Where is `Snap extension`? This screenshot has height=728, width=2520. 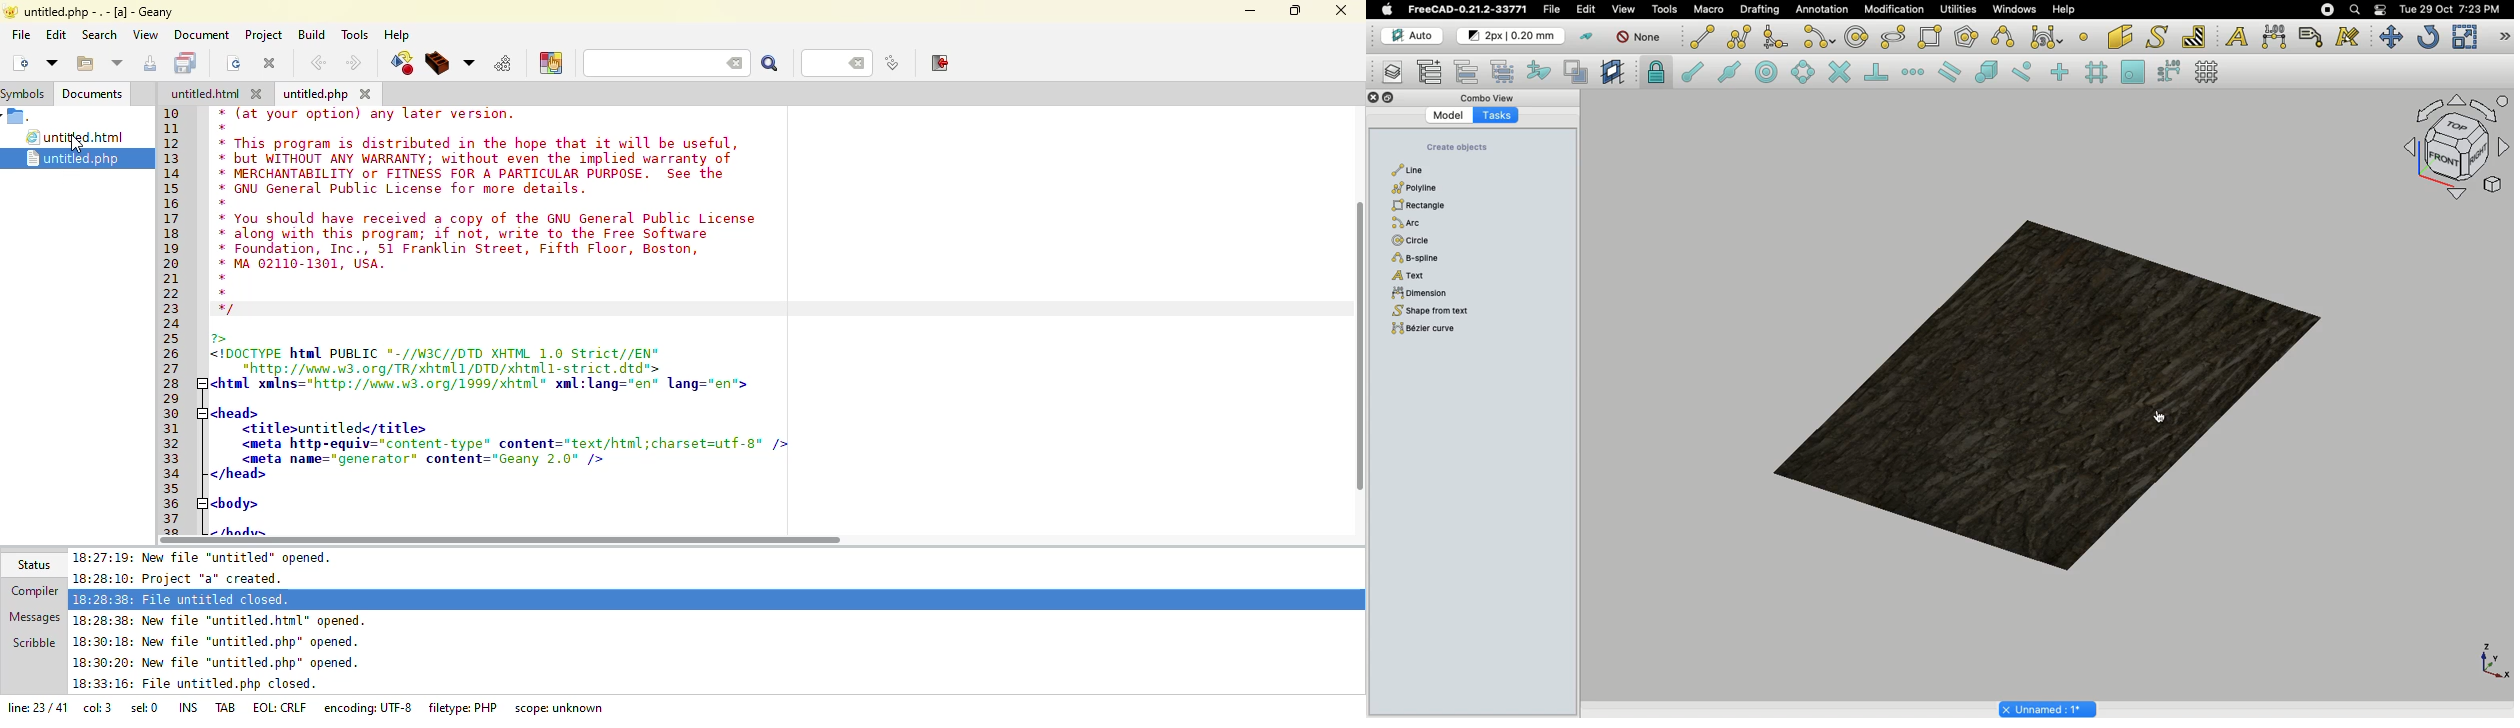
Snap extension is located at coordinates (1913, 73).